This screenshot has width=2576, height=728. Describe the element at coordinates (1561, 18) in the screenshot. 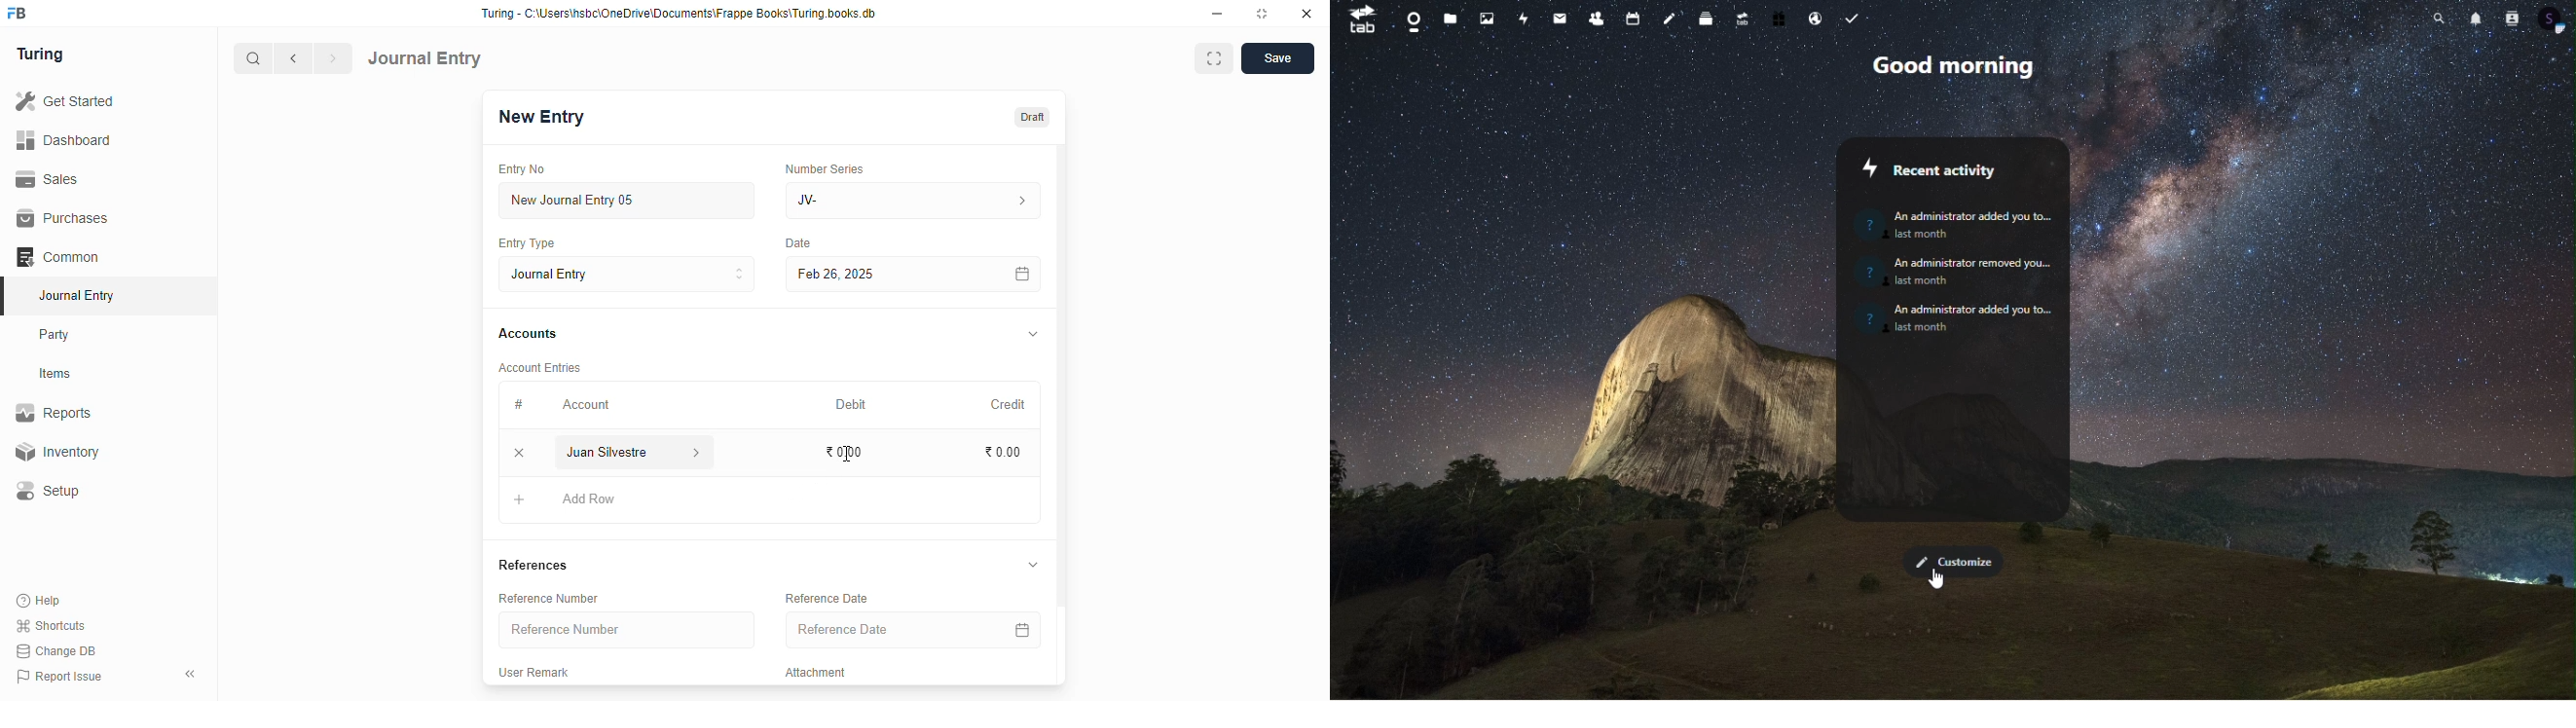

I see `mail` at that location.